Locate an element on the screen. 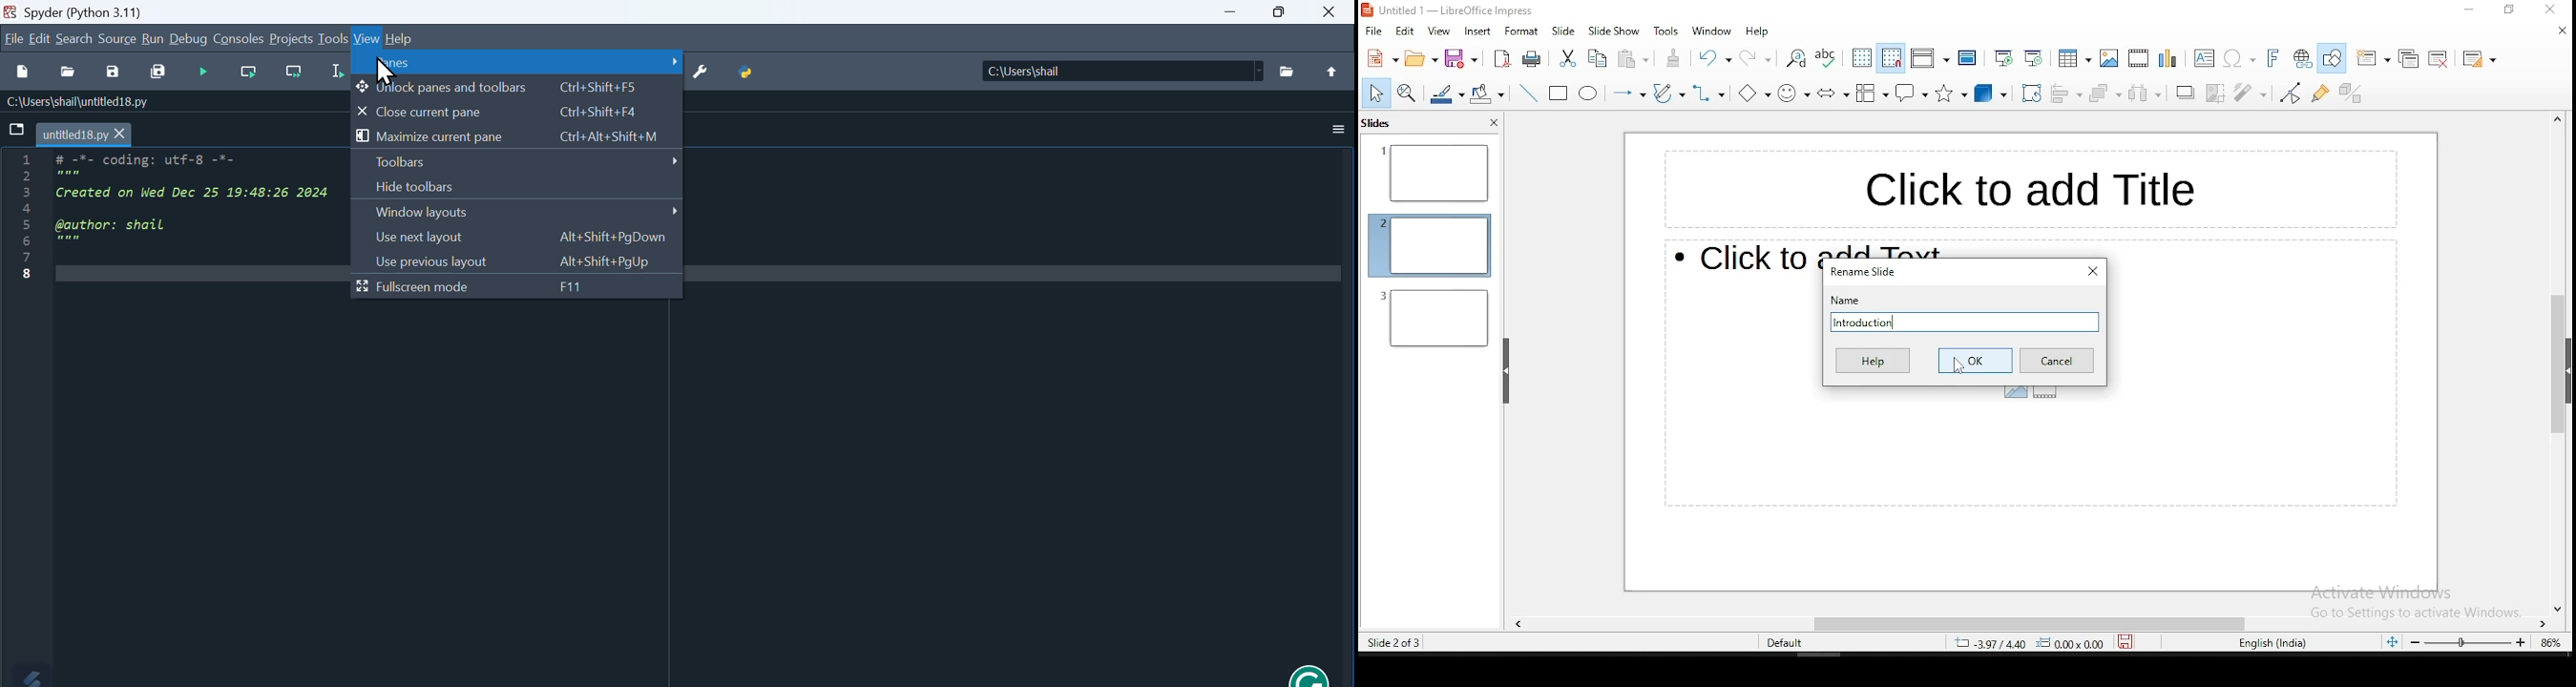 The height and width of the screenshot is (700, 2576). curves and polygons is located at coordinates (1669, 94).